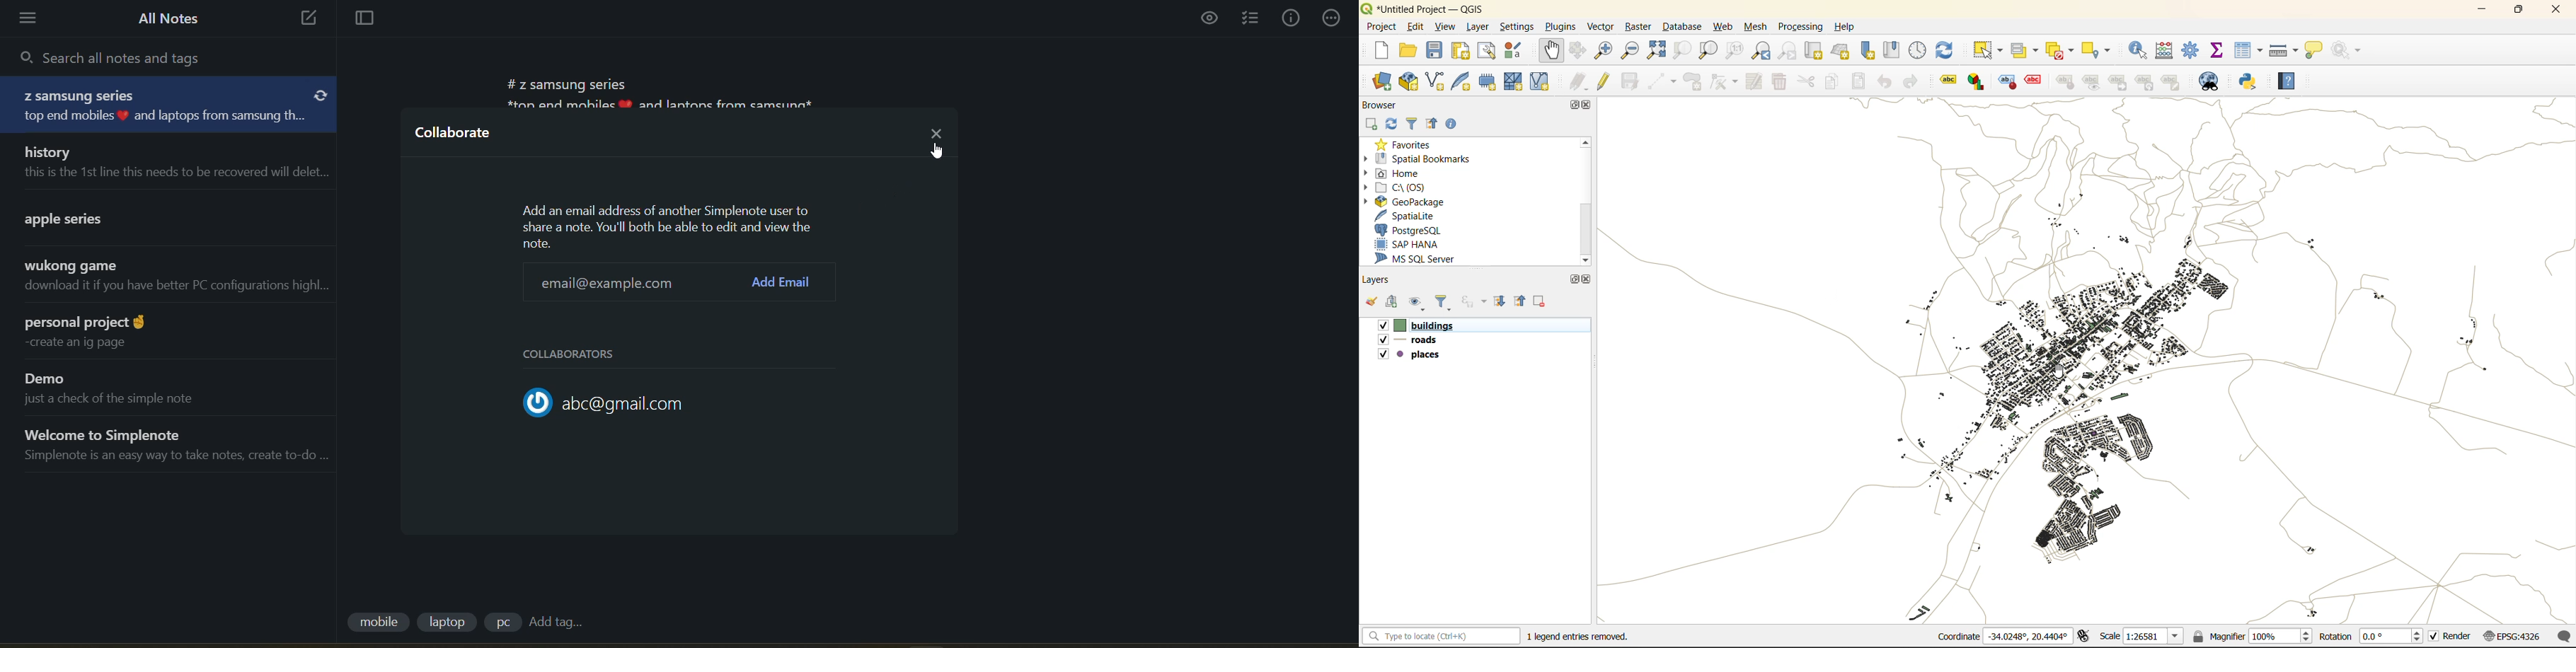 The image size is (2576, 672). Describe the element at coordinates (1411, 214) in the screenshot. I see `spatialite` at that location.